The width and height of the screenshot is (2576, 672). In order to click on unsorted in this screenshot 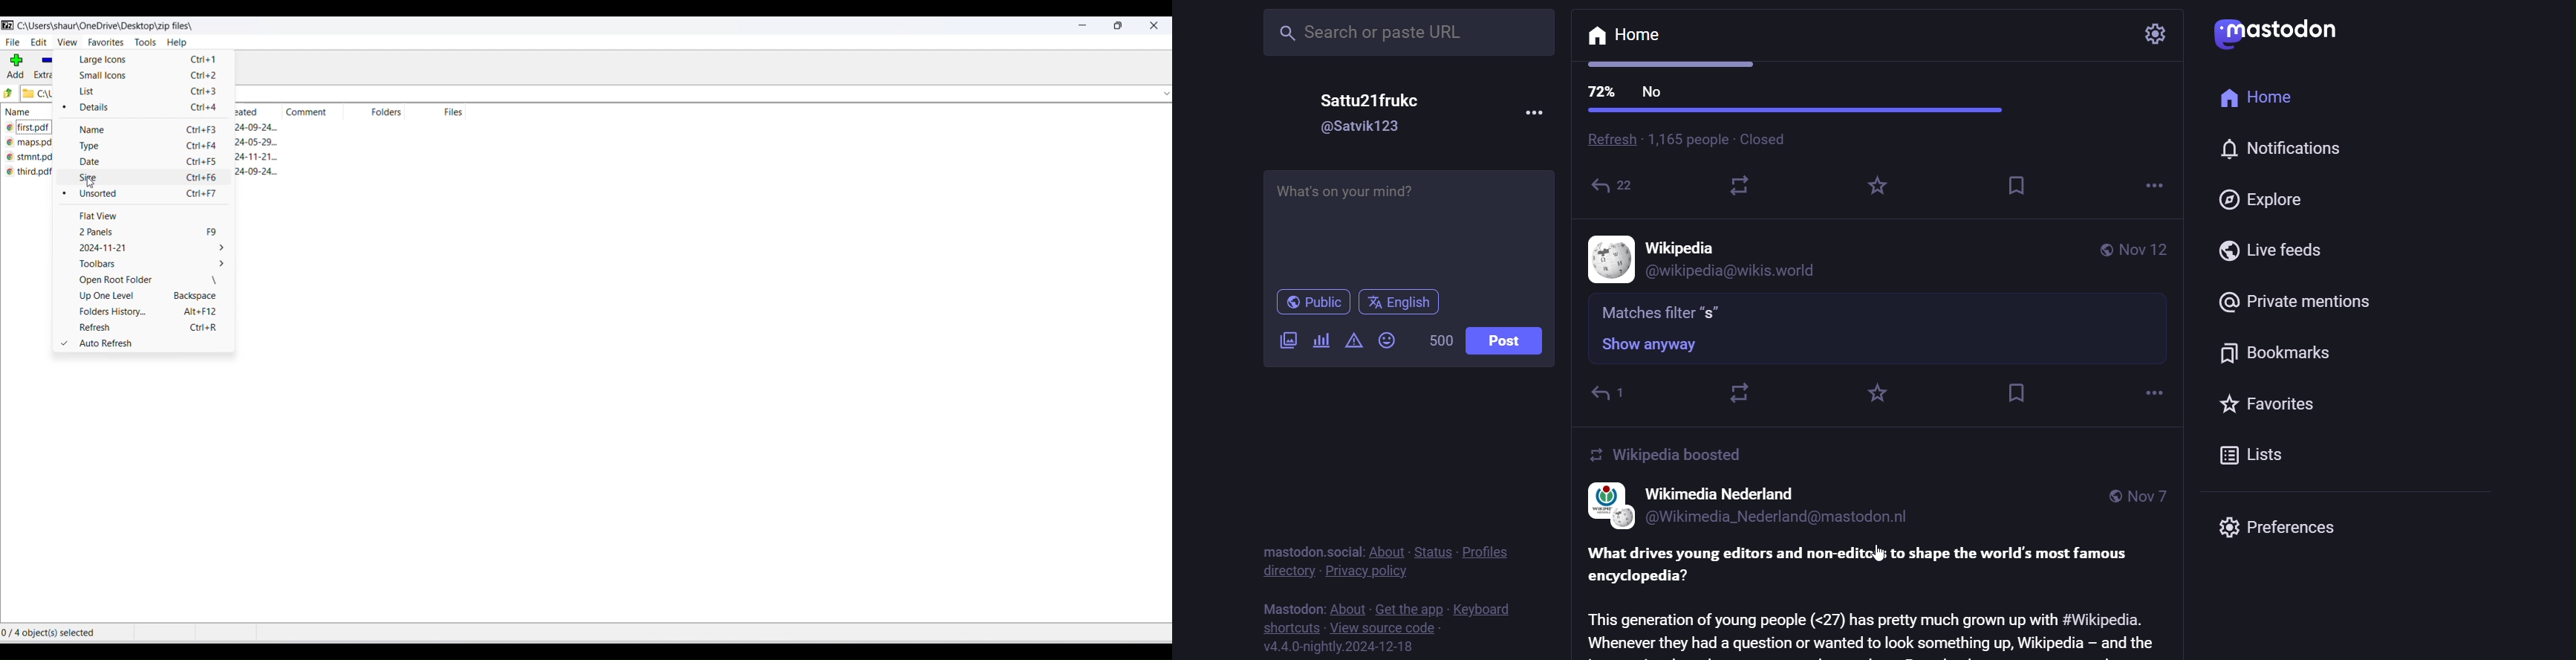, I will do `click(147, 195)`.